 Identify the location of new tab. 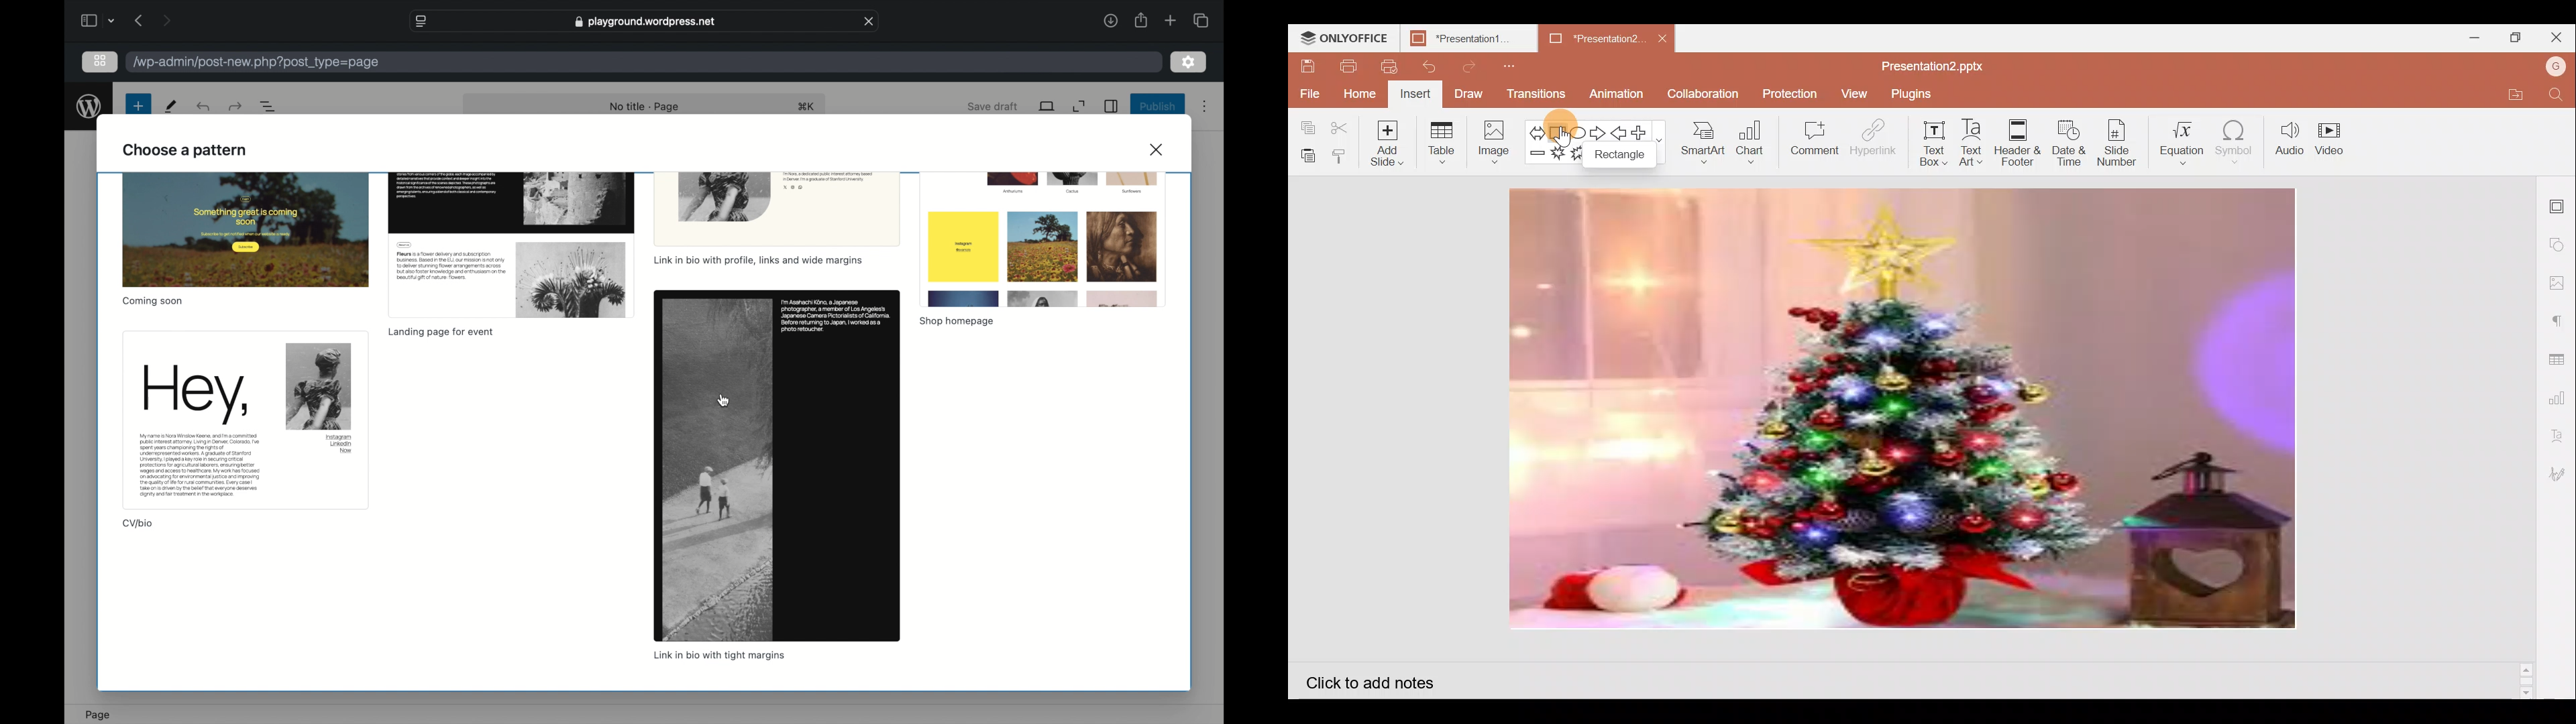
(1170, 20).